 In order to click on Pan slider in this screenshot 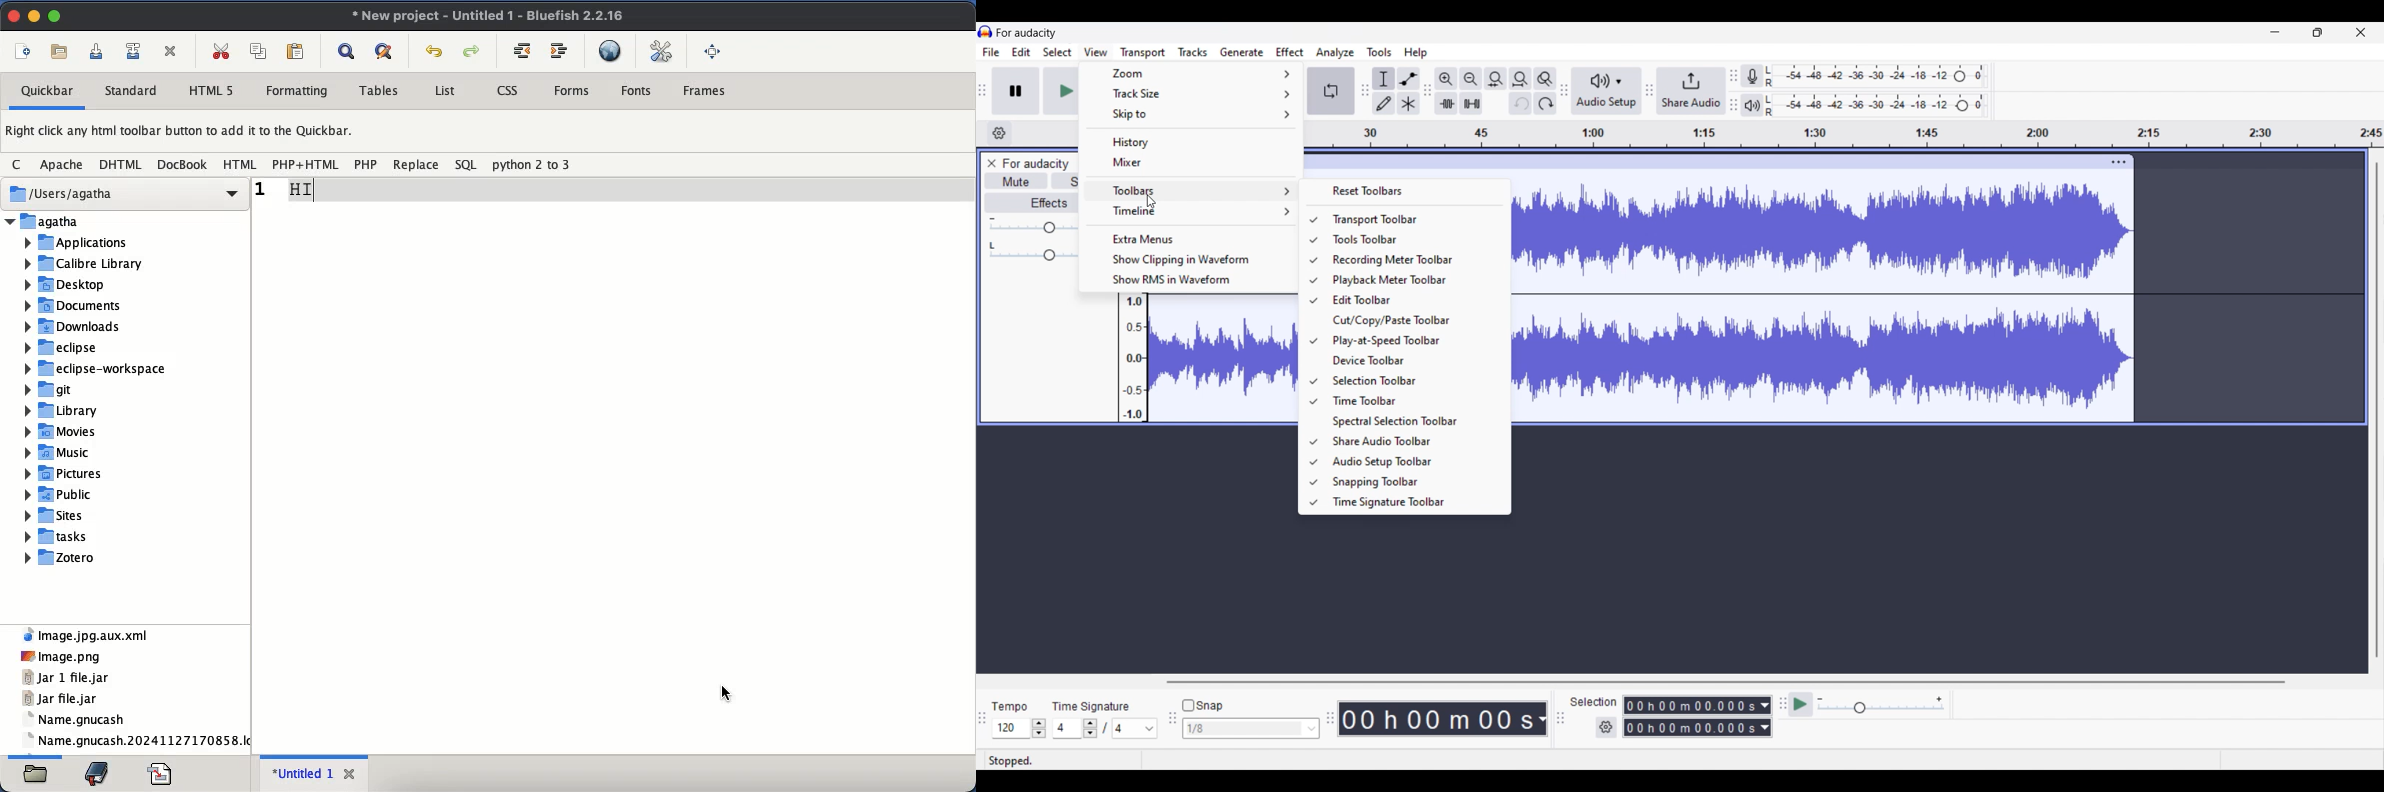, I will do `click(1031, 252)`.